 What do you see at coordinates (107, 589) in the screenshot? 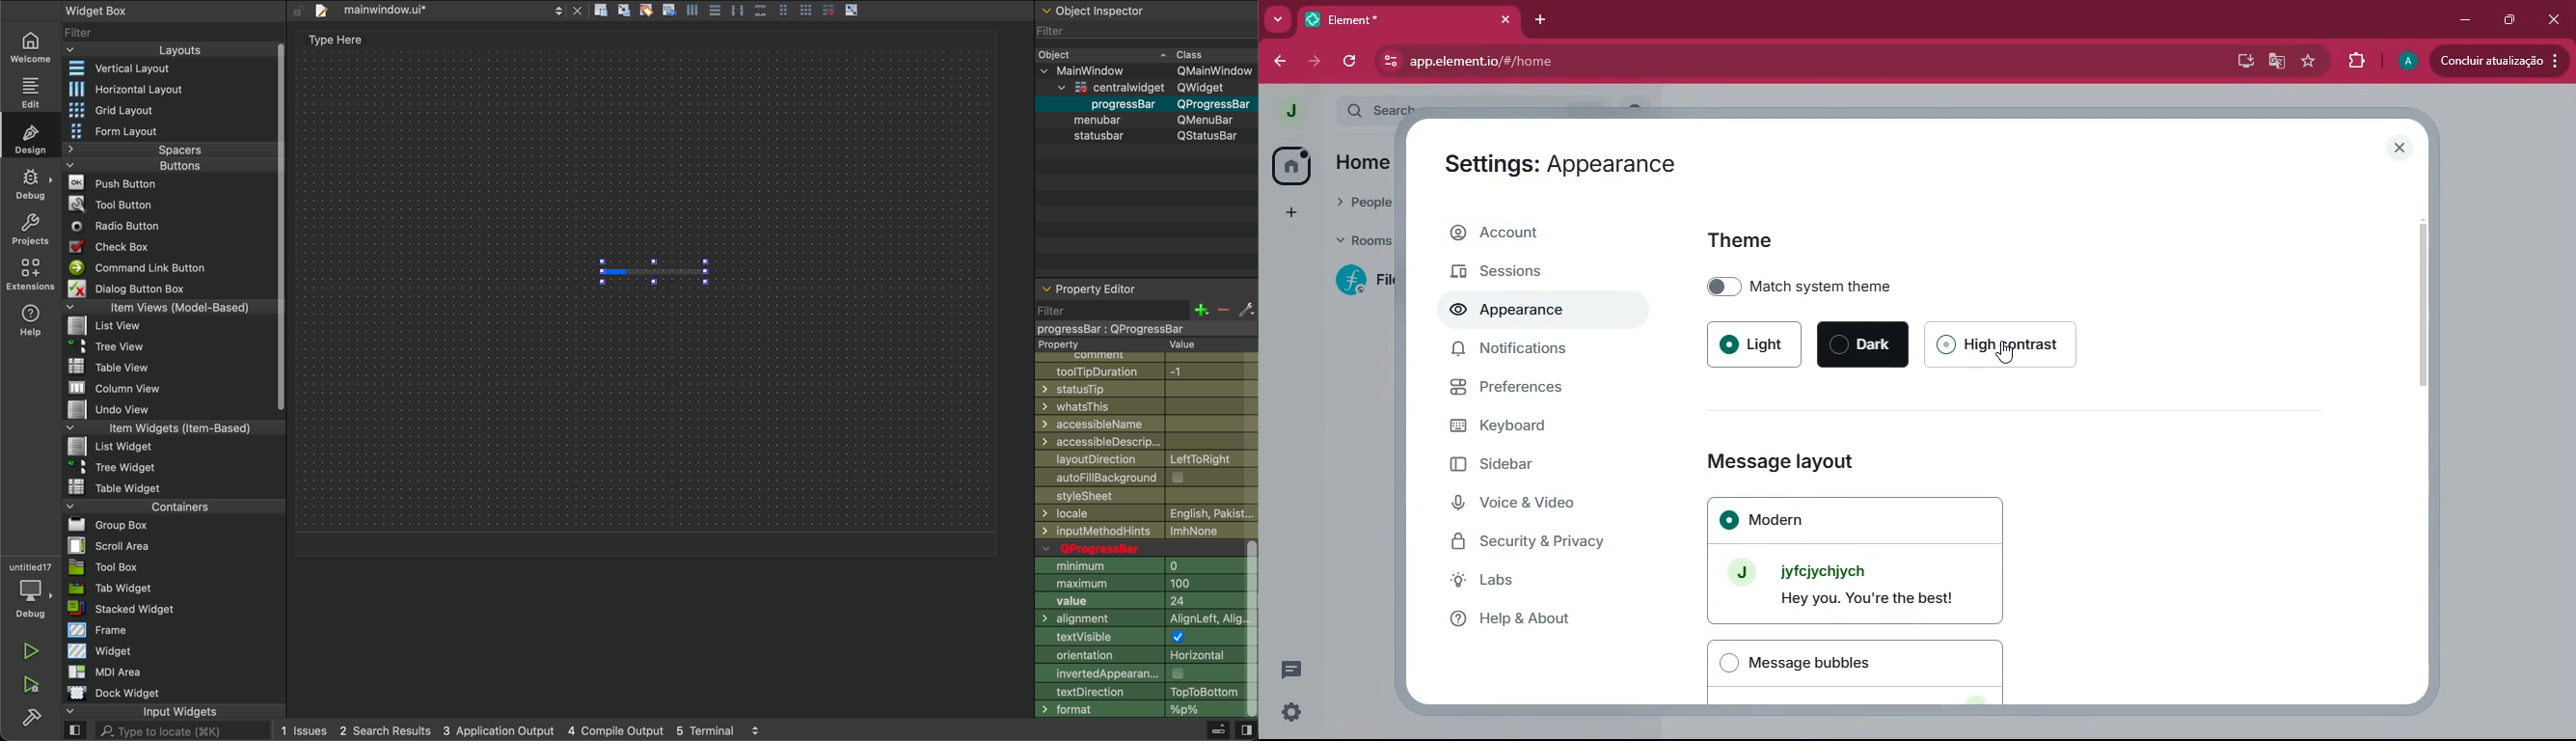
I see `Tab Widget` at bounding box center [107, 589].